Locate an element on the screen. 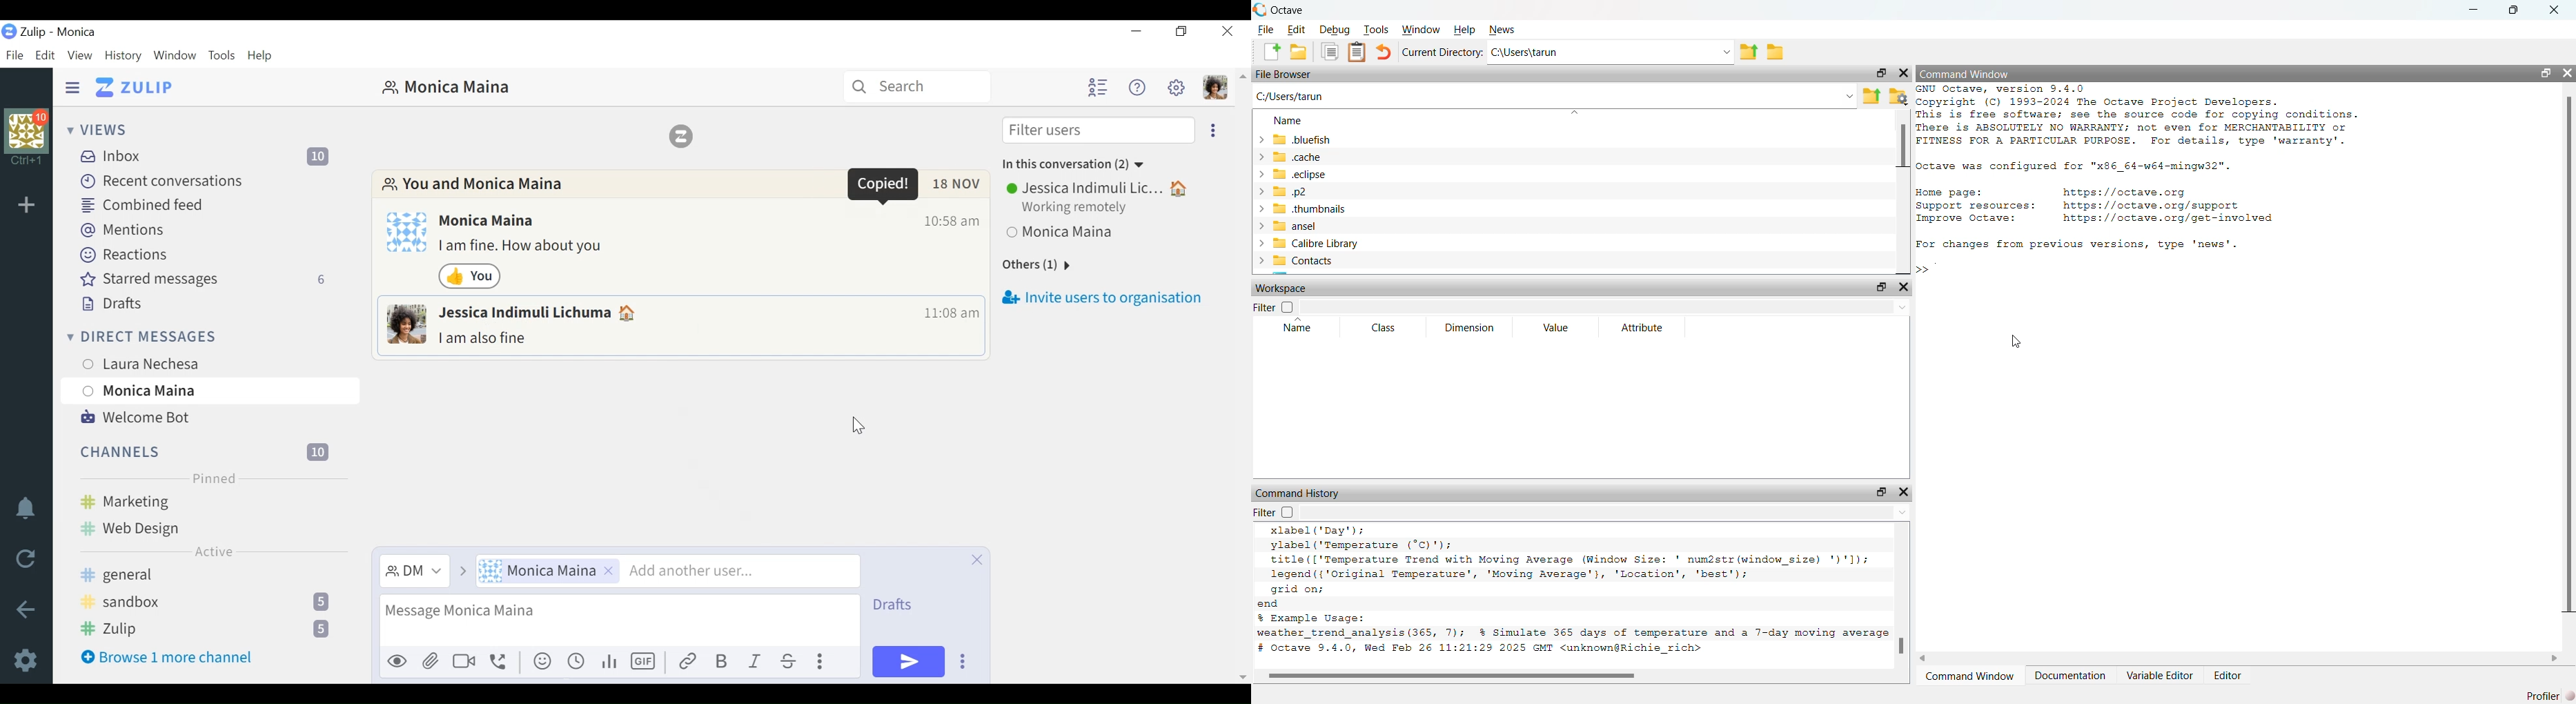 The image size is (2576, 728). recents is located at coordinates (578, 661).